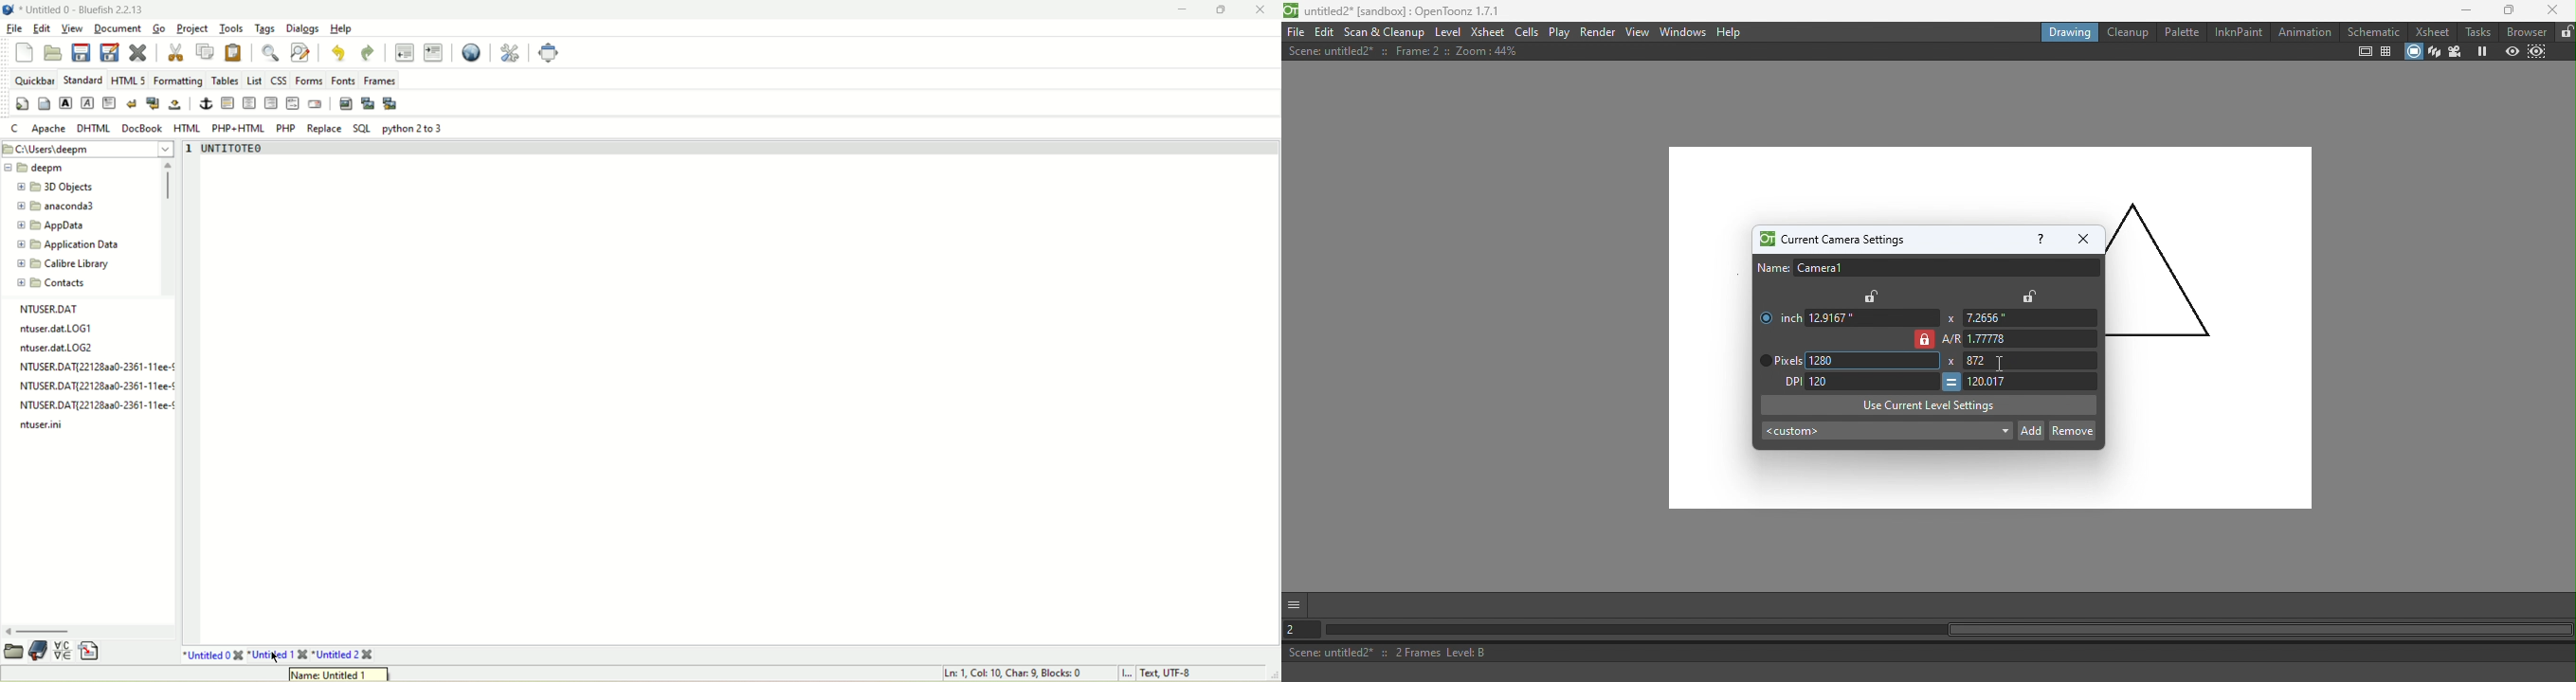  What do you see at coordinates (280, 79) in the screenshot?
I see `CSS` at bounding box center [280, 79].